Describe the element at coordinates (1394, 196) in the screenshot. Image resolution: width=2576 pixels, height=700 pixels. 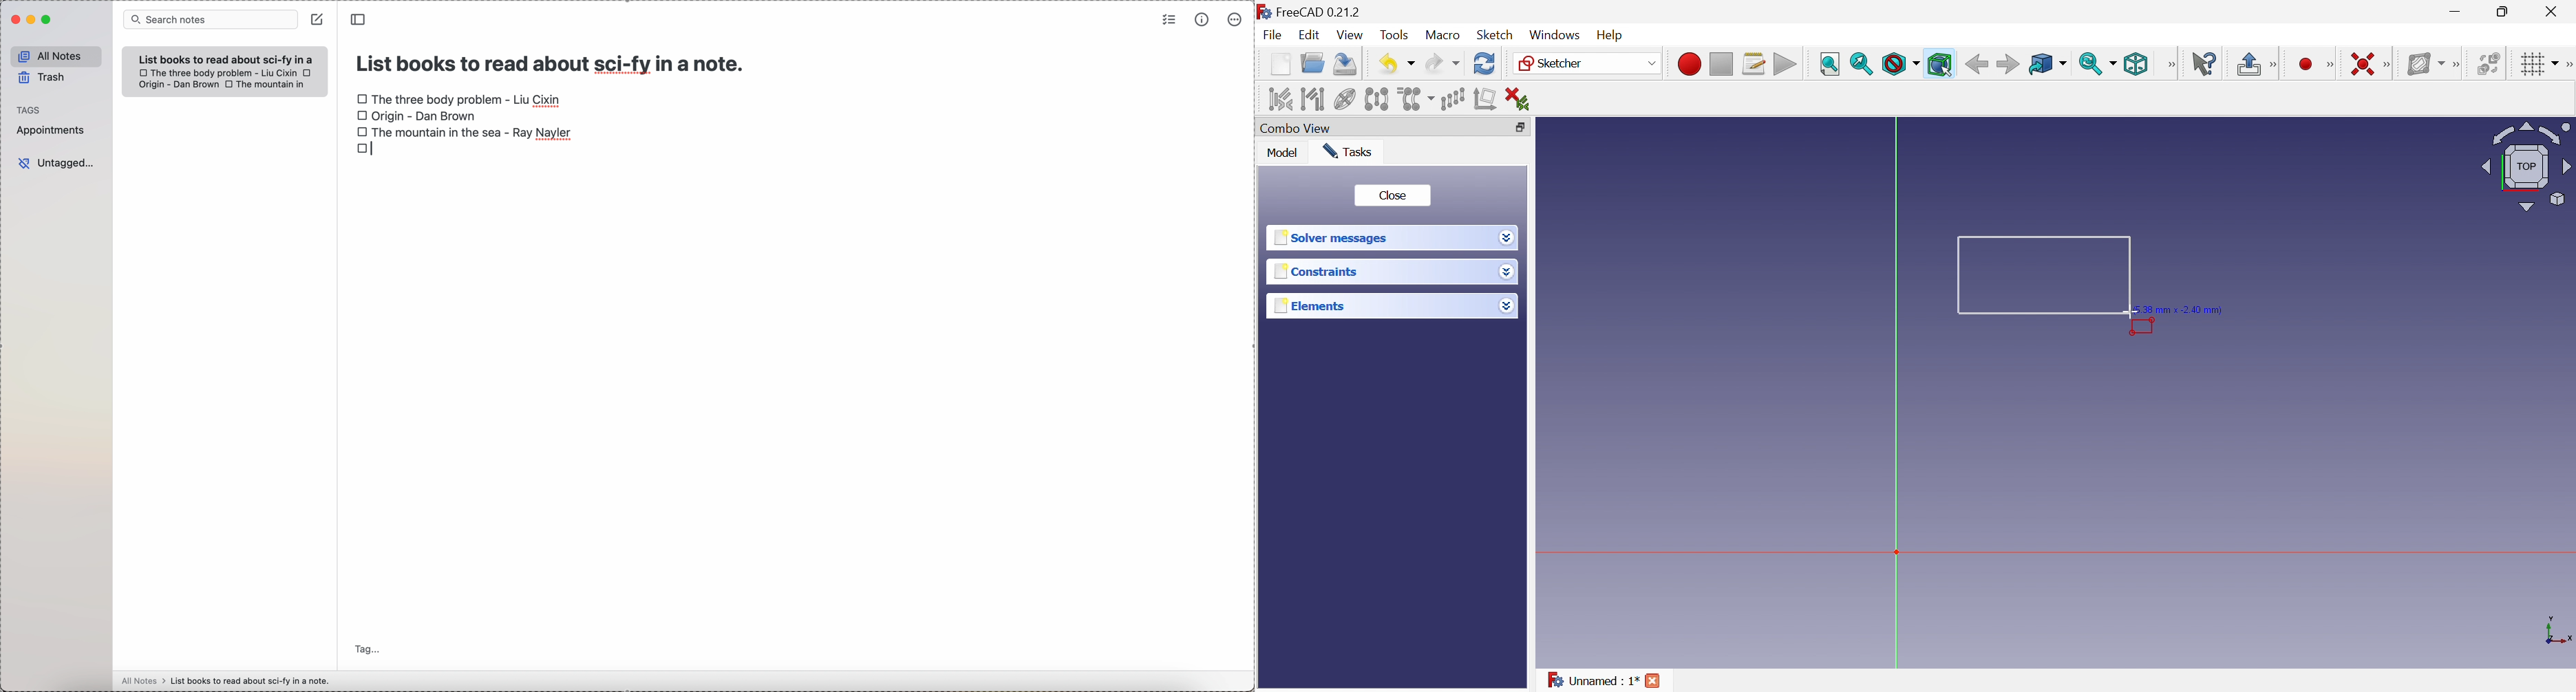
I see `Close` at that location.